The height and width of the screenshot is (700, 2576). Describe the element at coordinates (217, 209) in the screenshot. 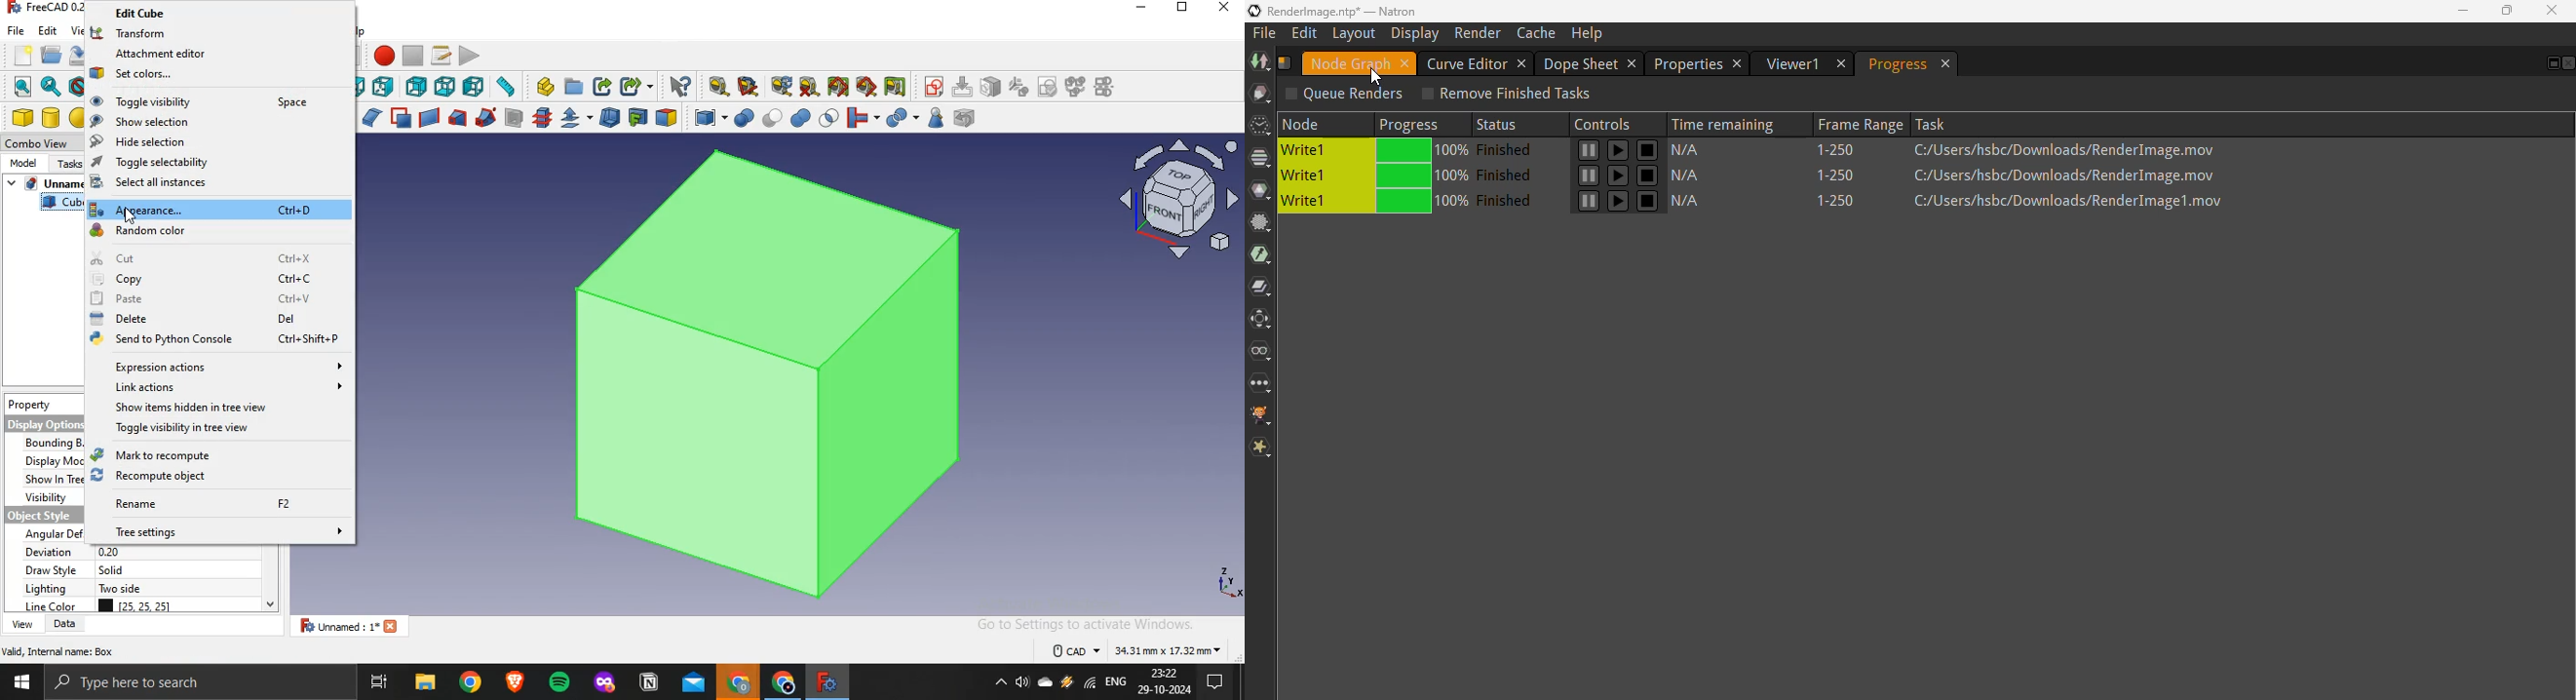

I see `apperance` at that location.